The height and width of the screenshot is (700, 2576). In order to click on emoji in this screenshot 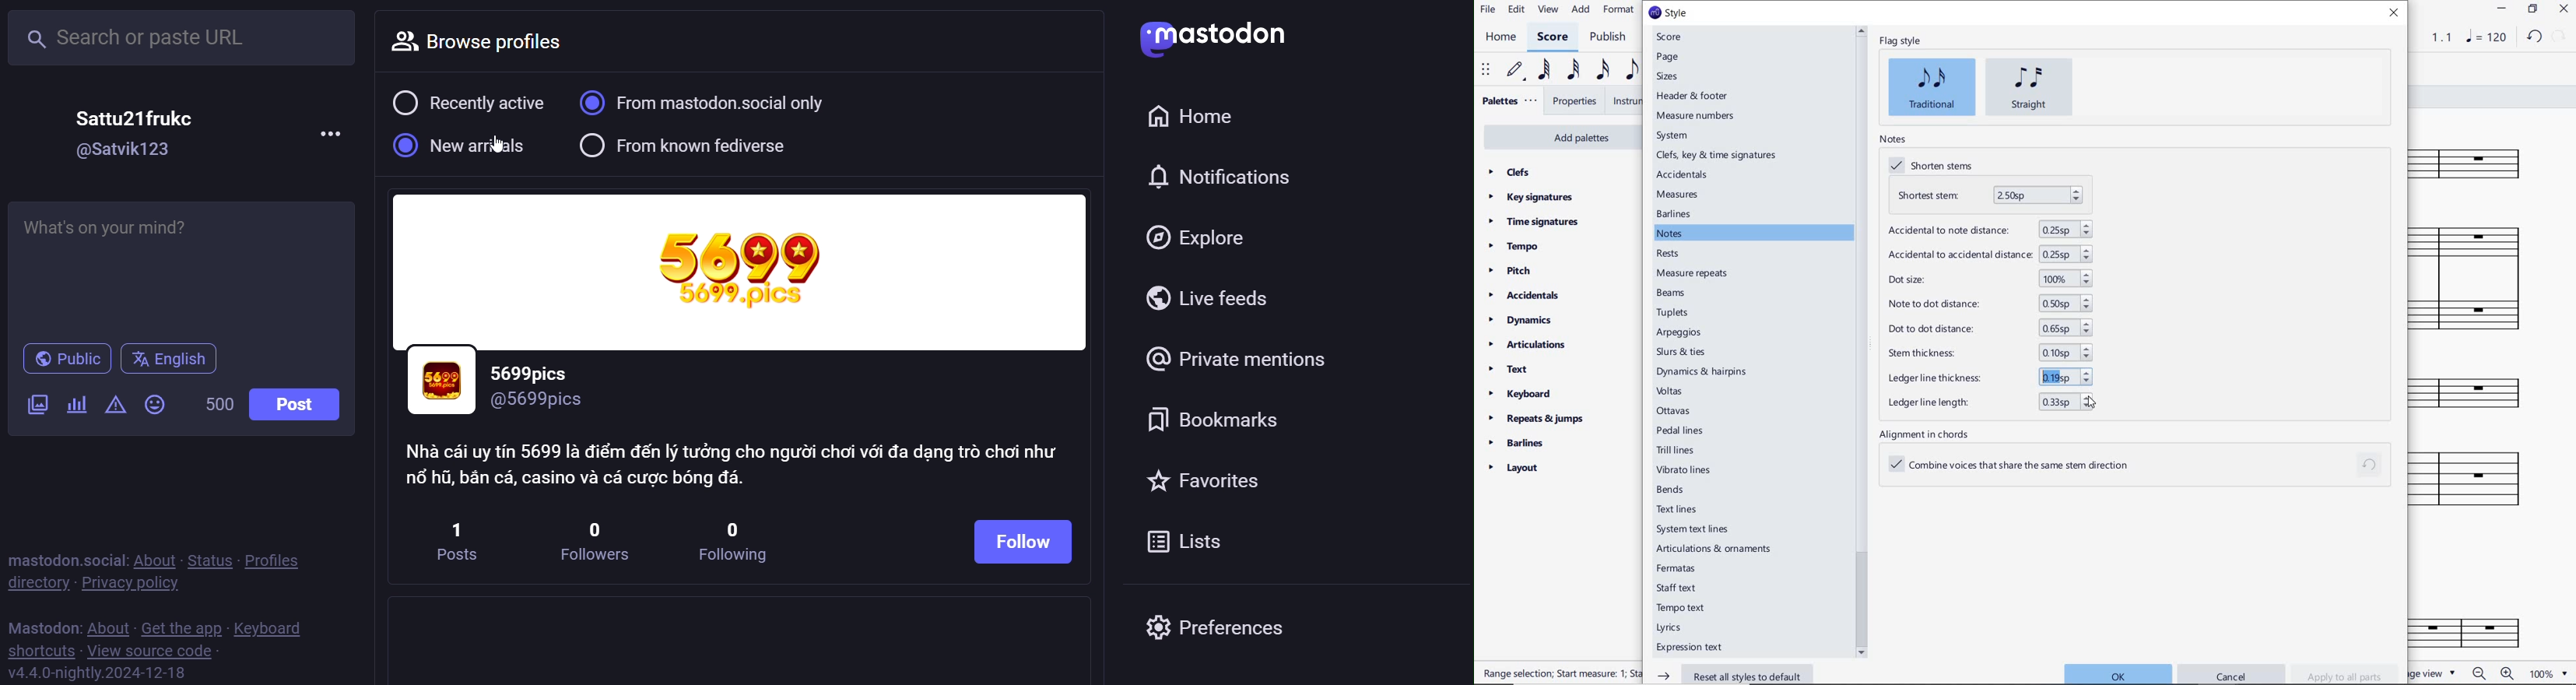, I will do `click(154, 404)`.